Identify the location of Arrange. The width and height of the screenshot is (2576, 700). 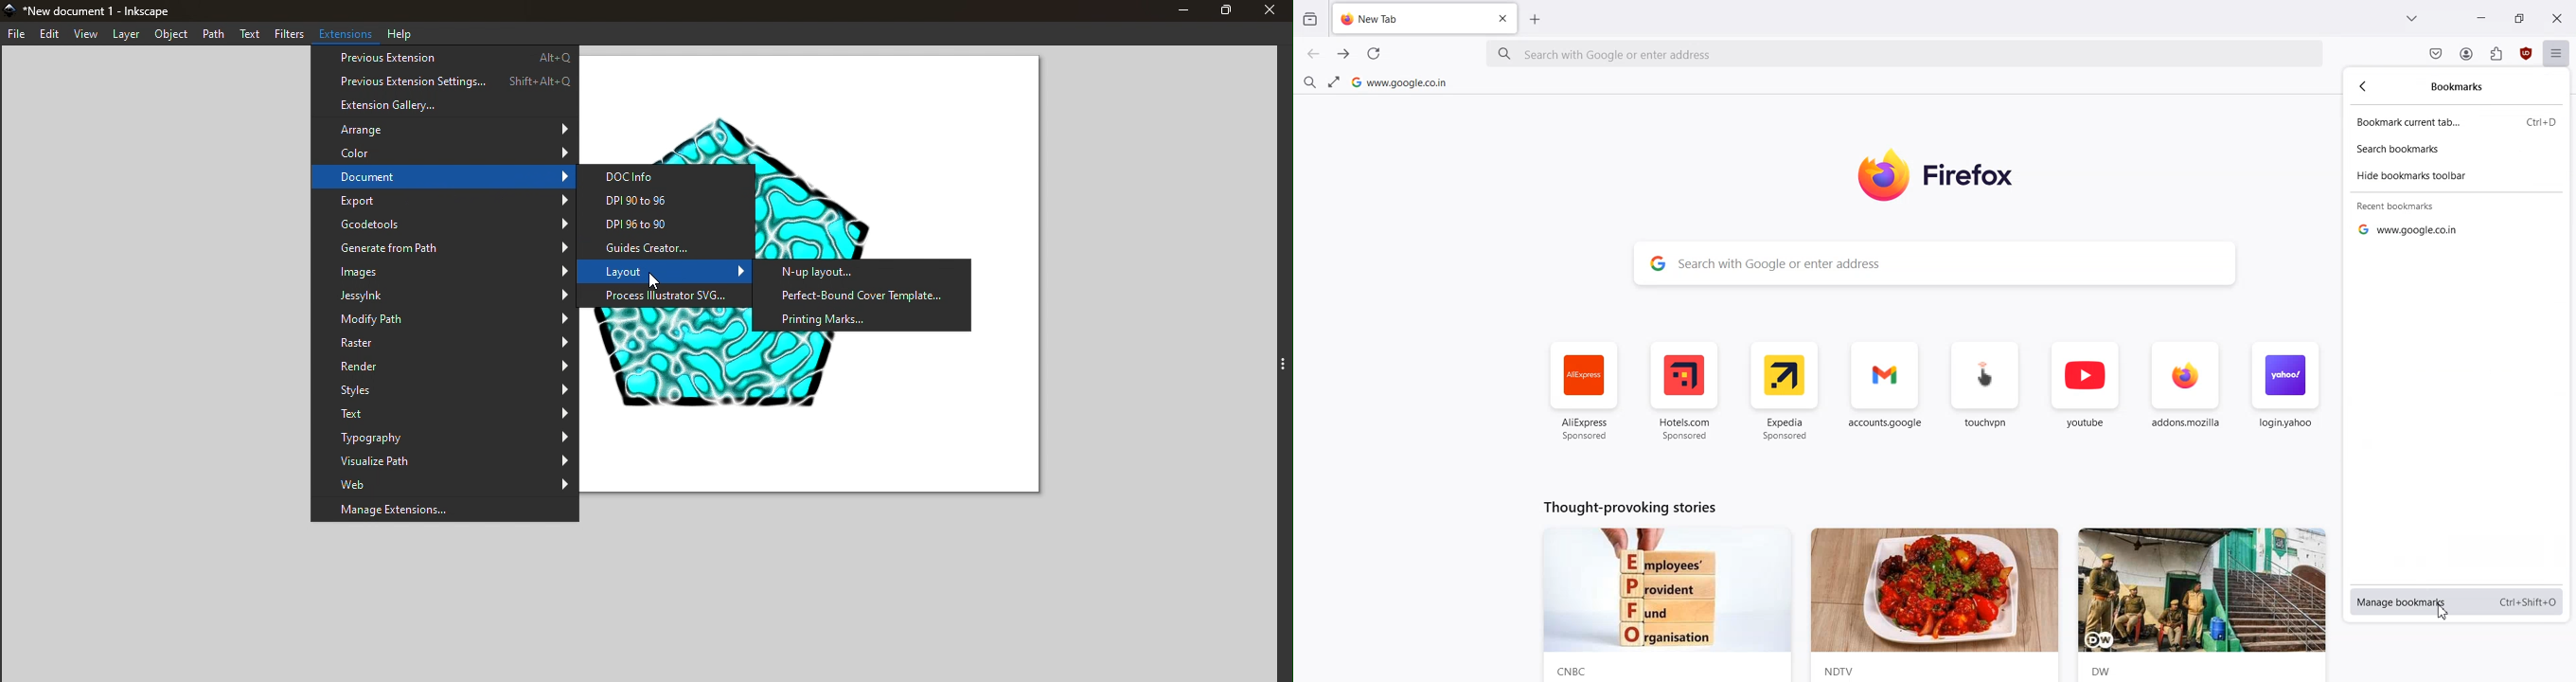
(443, 130).